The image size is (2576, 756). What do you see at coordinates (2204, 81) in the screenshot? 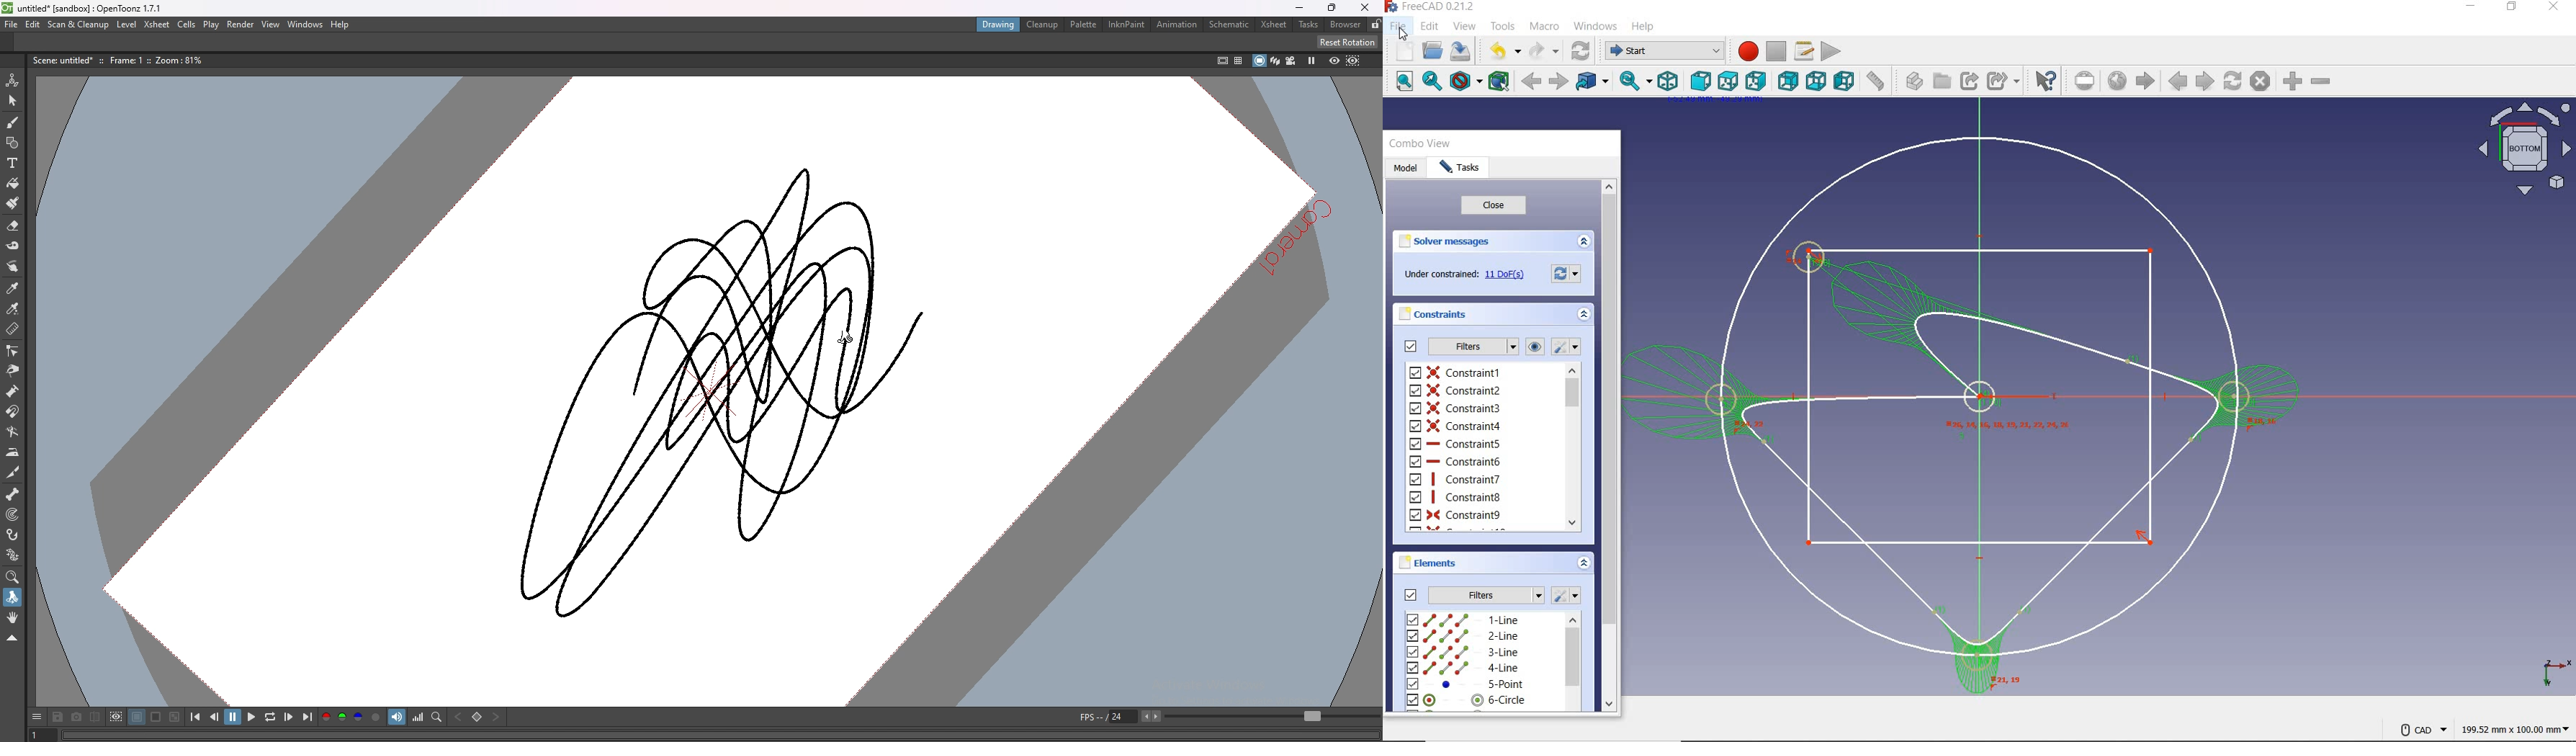
I see `next page` at bounding box center [2204, 81].